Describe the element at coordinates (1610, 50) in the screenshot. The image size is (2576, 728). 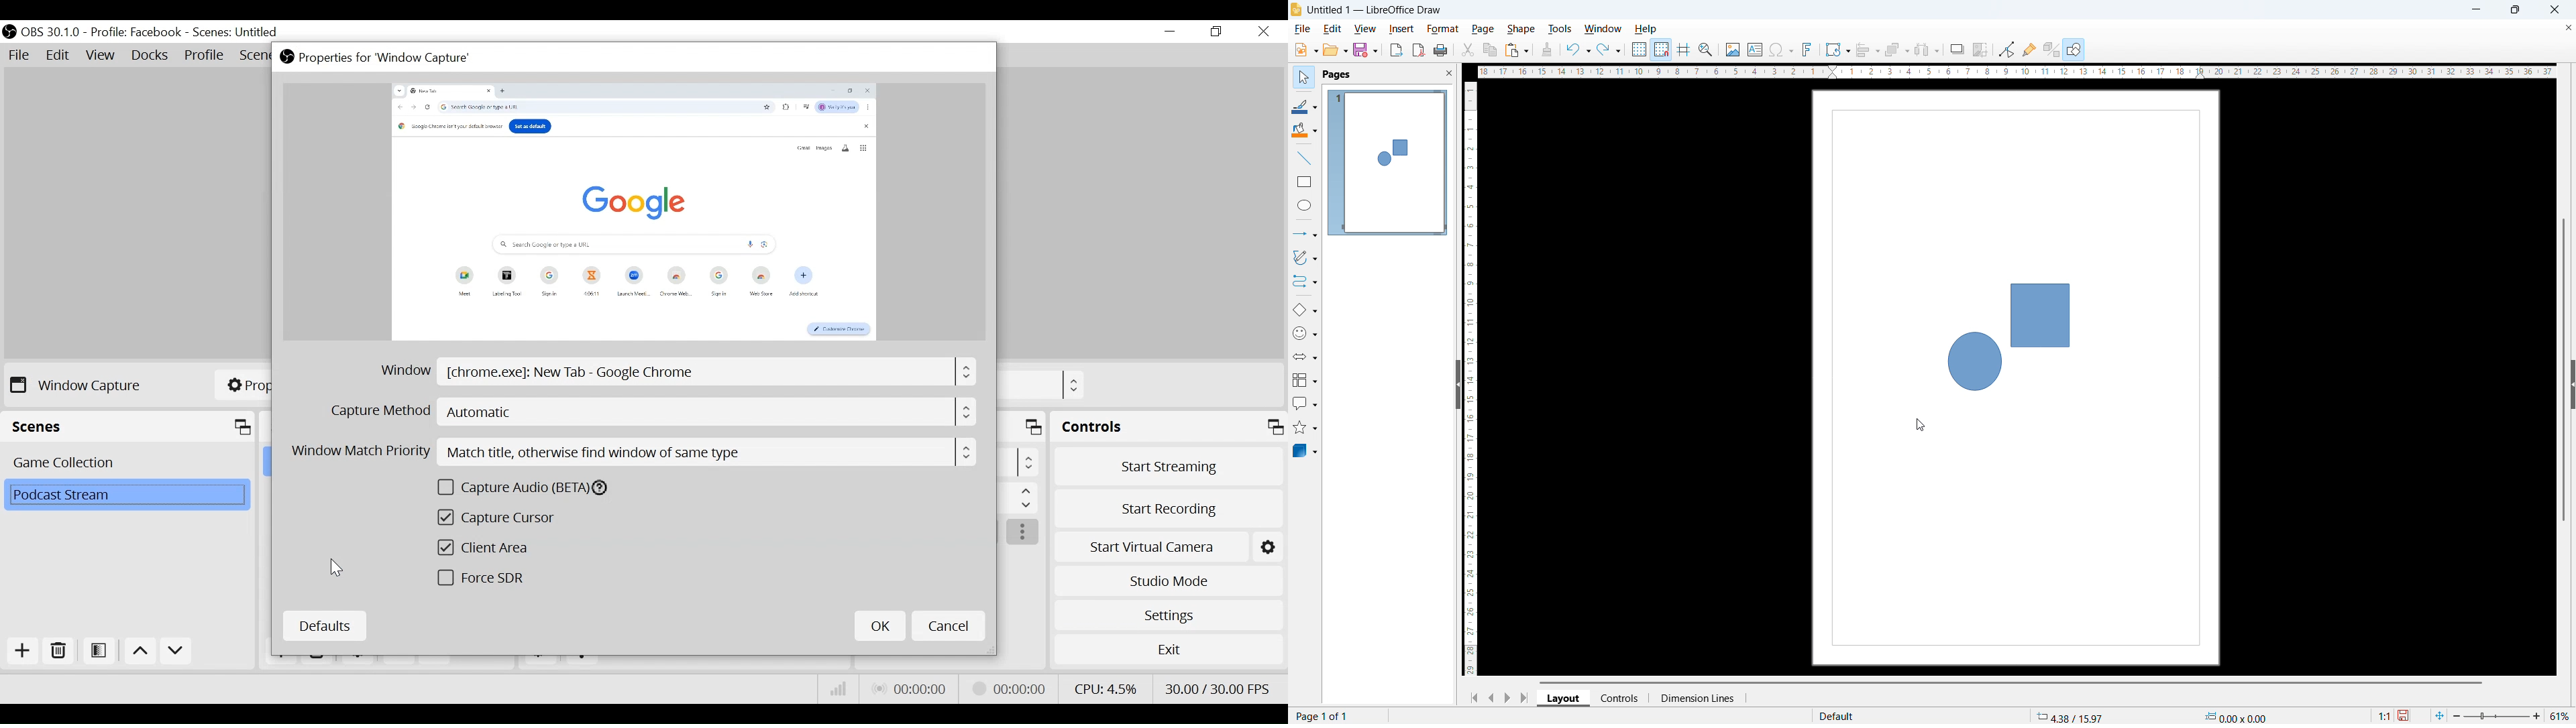
I see `redo` at that location.